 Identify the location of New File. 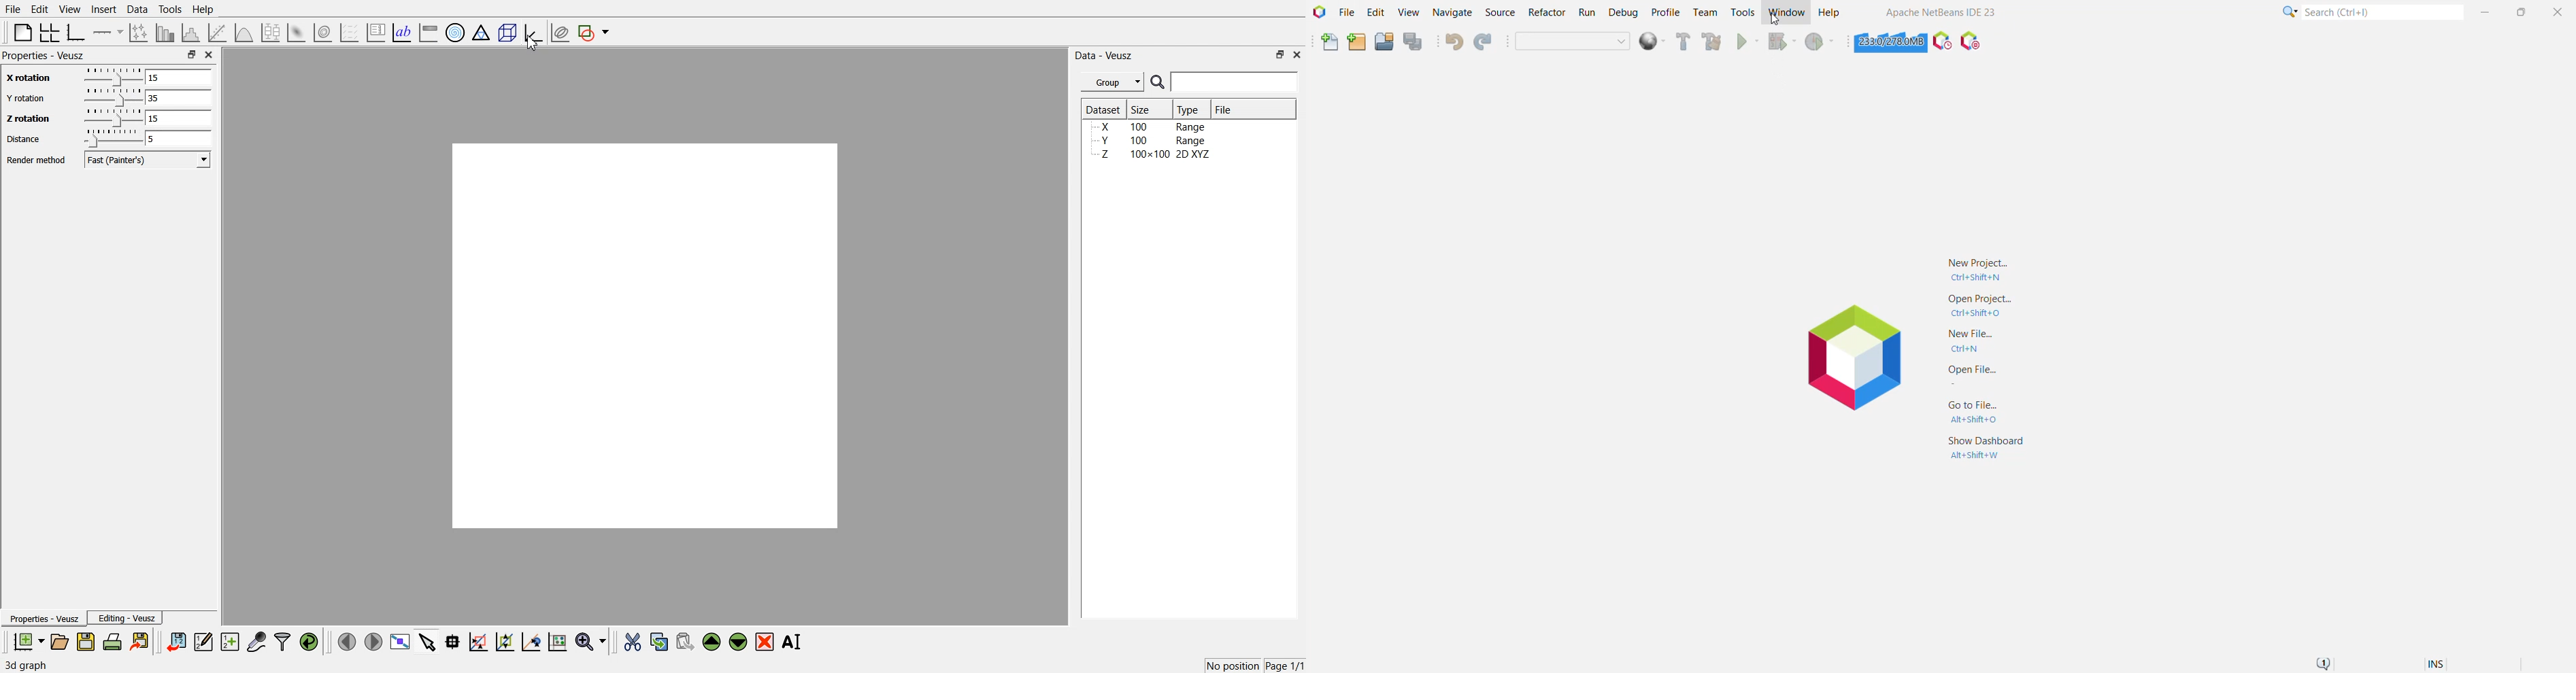
(1983, 339).